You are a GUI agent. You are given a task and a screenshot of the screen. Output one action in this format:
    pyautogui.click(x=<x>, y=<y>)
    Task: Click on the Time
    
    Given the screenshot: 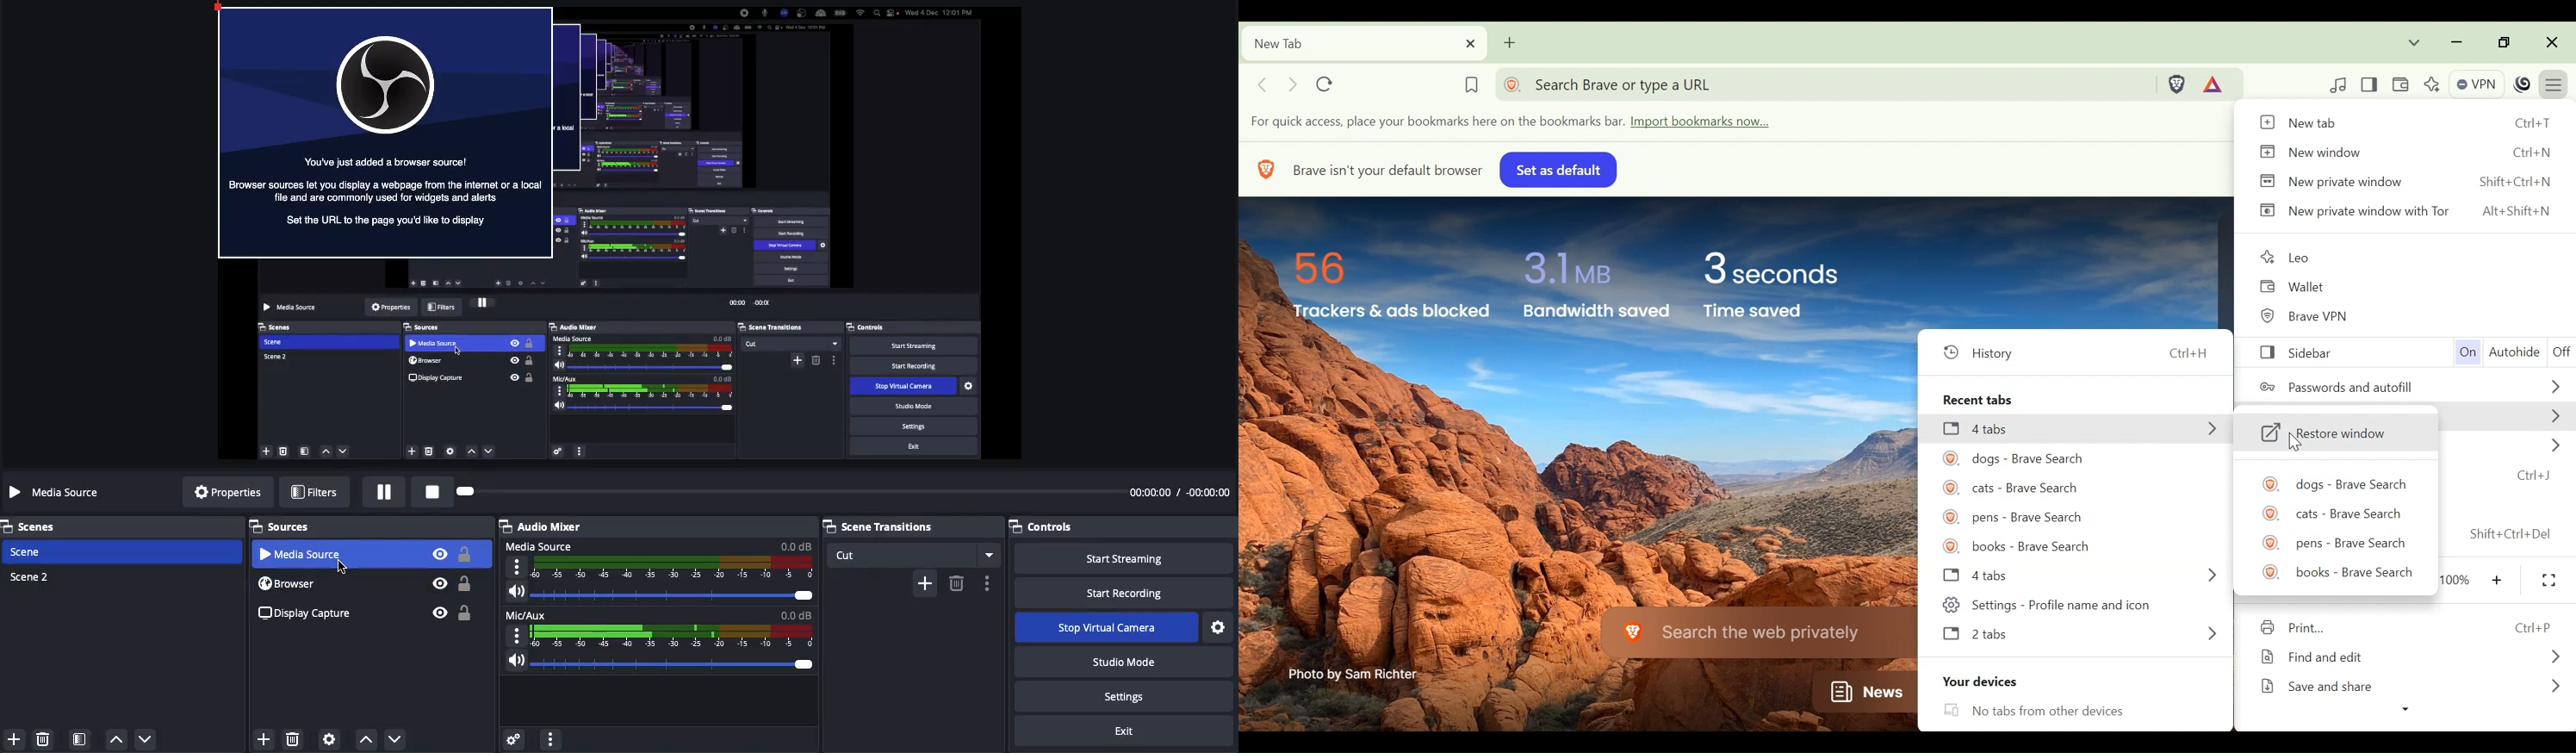 What is the action you would take?
    pyautogui.click(x=1178, y=492)
    